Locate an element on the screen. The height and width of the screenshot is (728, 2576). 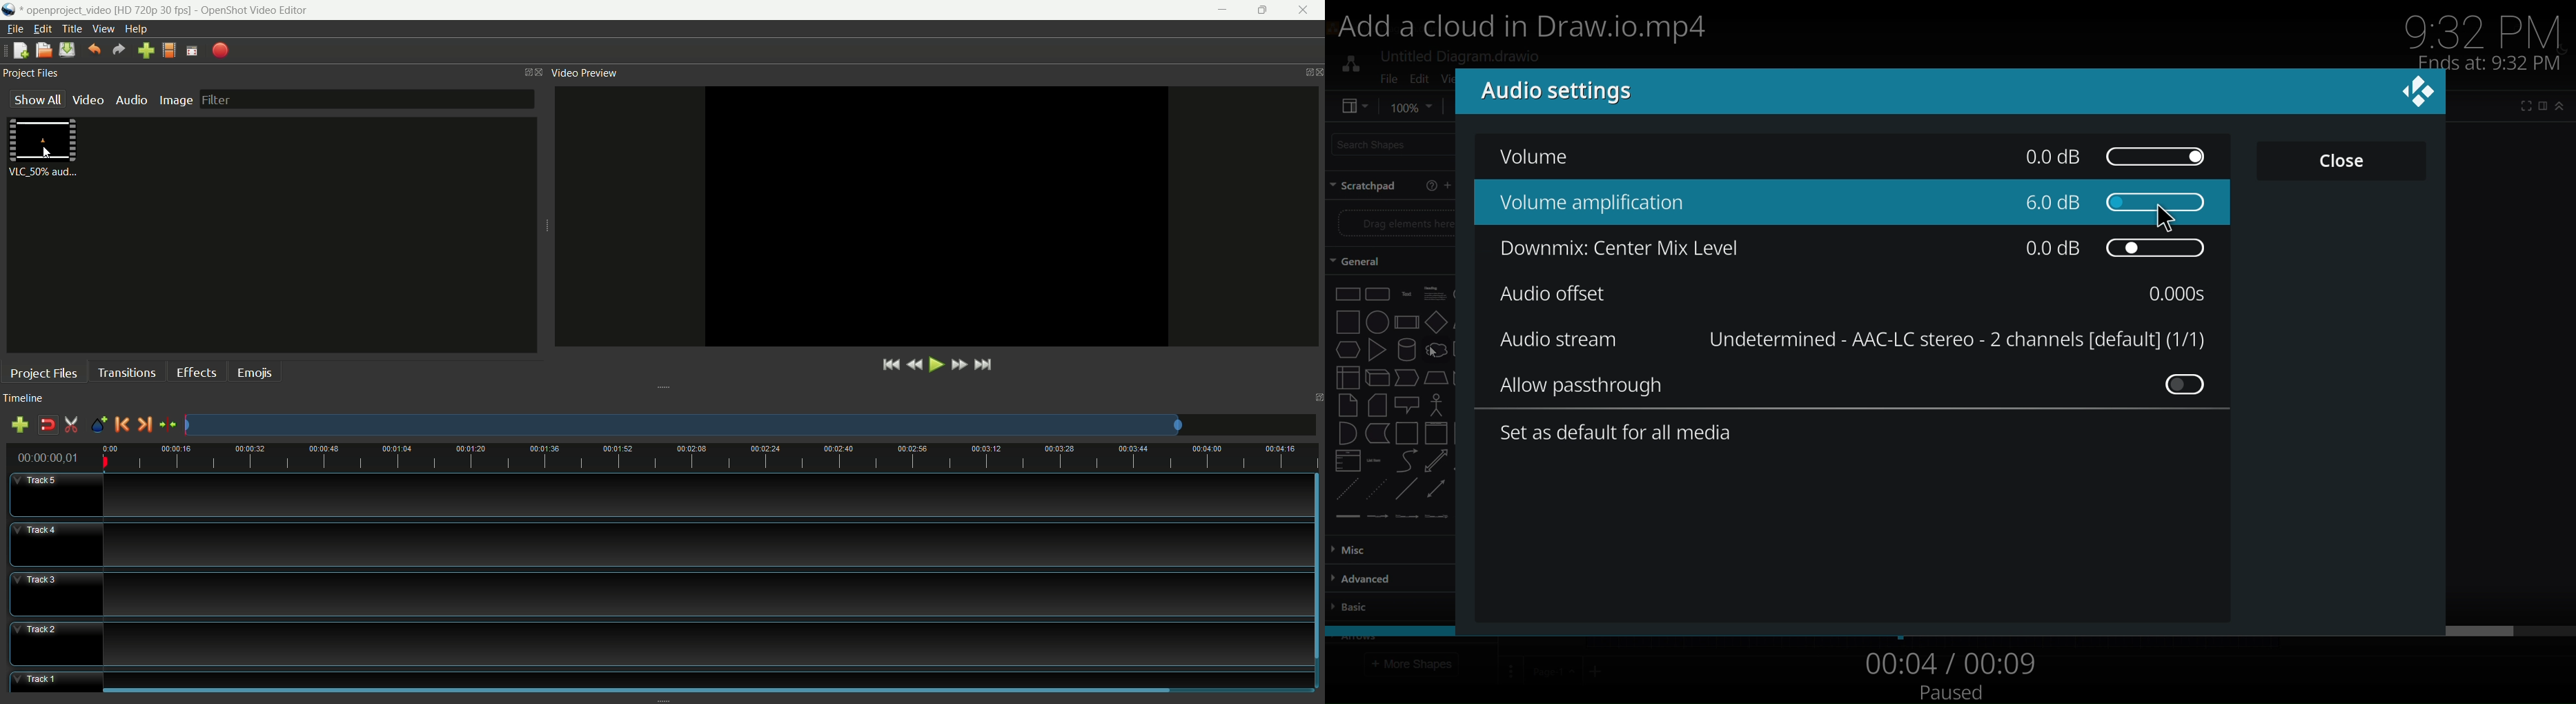
emojis is located at coordinates (255, 371).